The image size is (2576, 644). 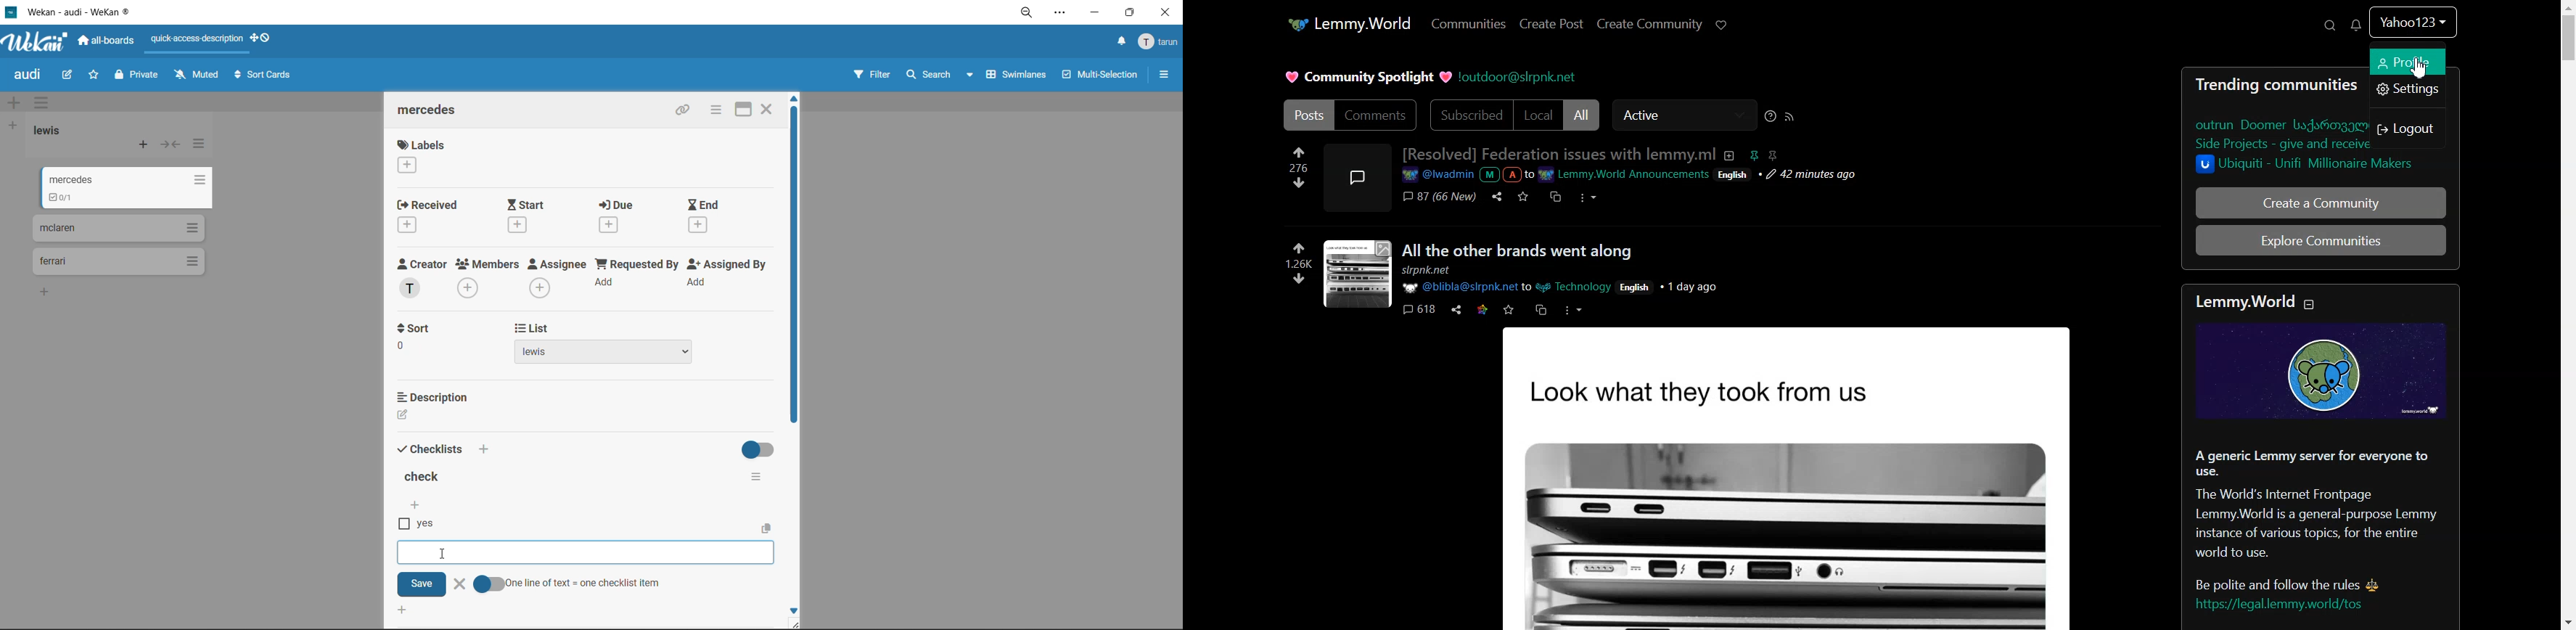 What do you see at coordinates (1160, 43) in the screenshot?
I see `menu` at bounding box center [1160, 43].